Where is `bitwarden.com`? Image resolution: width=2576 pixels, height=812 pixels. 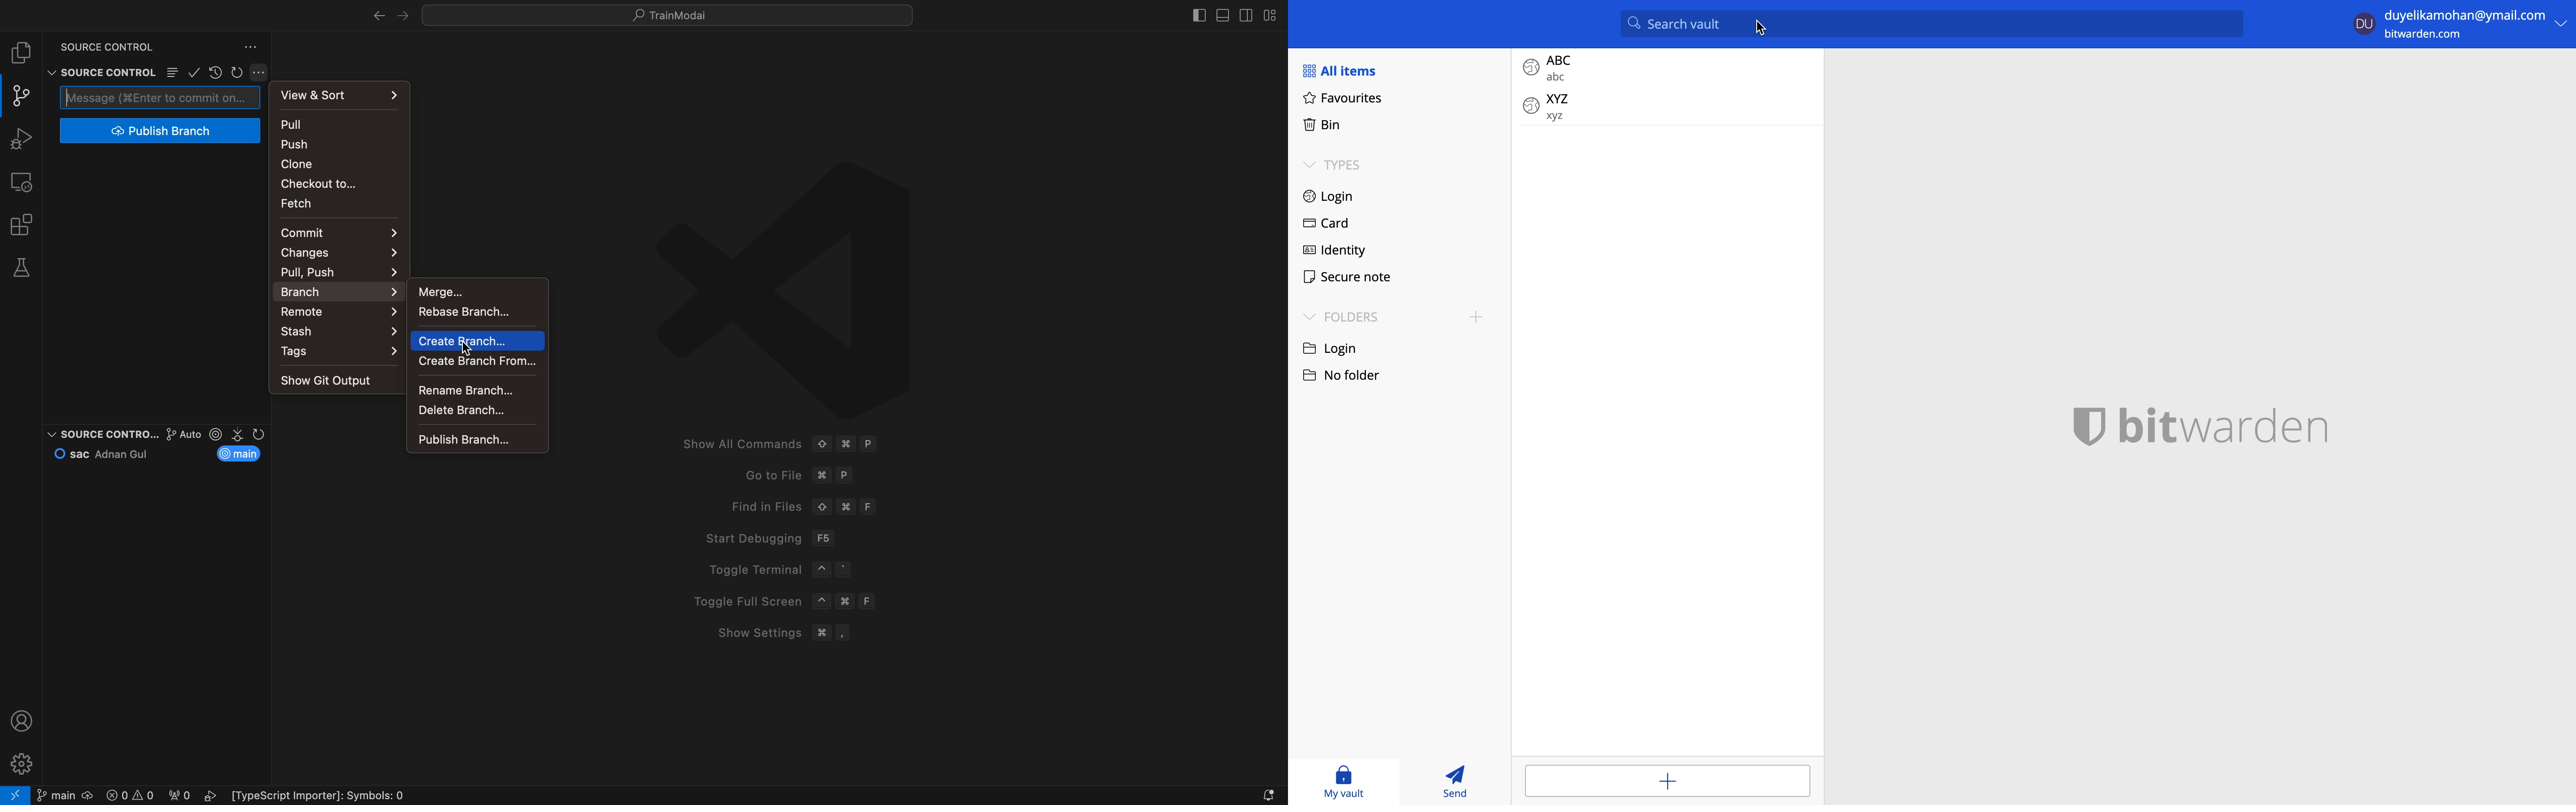
bitwarden.com is located at coordinates (2428, 38).